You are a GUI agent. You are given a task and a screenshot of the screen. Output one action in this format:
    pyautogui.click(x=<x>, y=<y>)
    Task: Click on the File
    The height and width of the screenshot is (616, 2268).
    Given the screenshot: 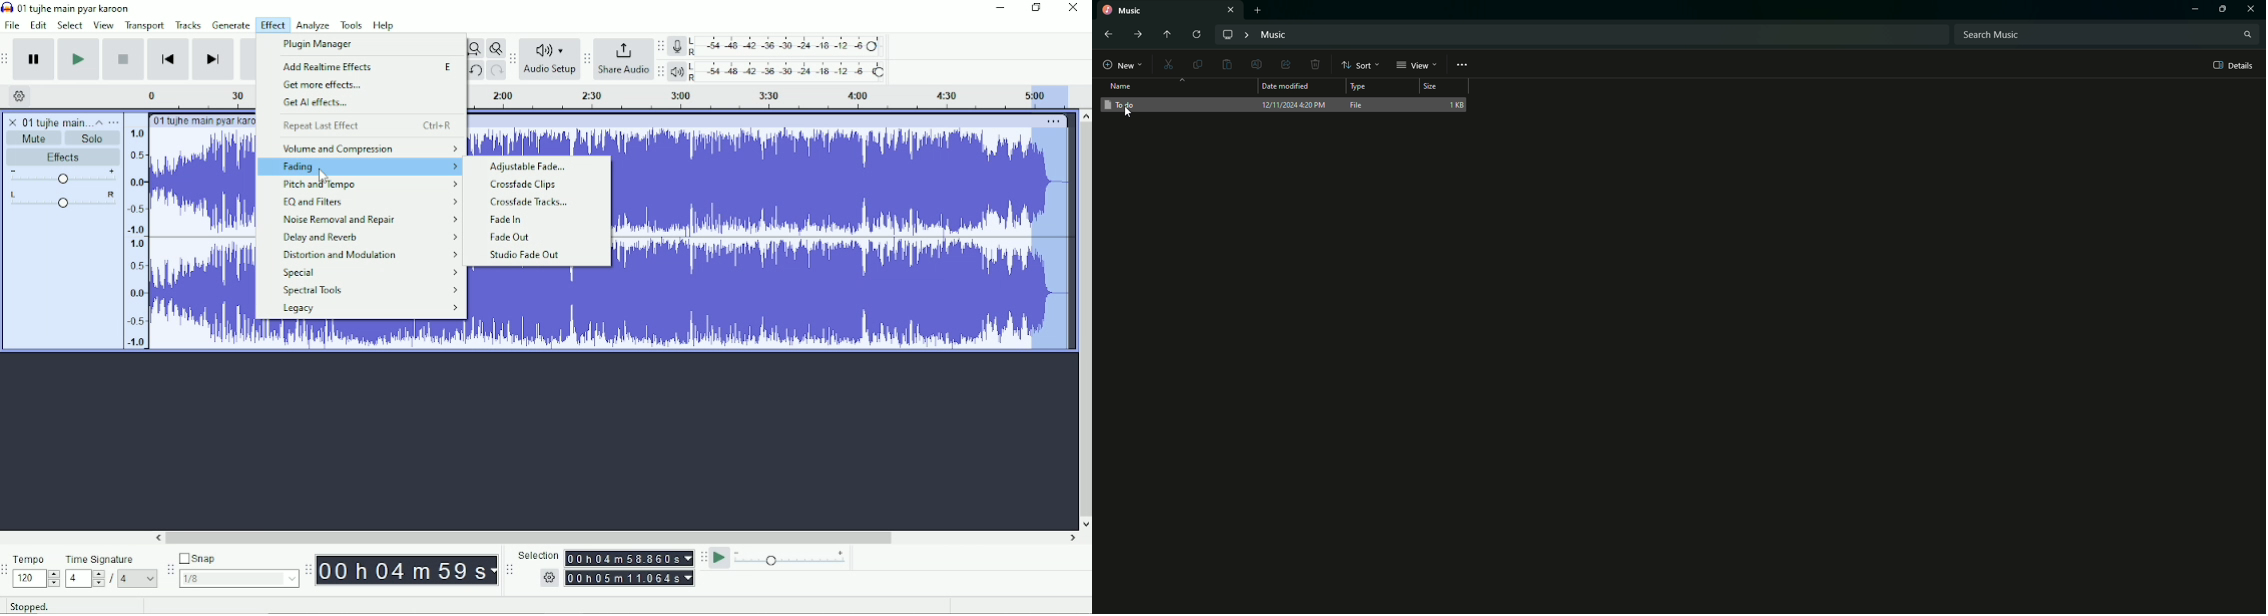 What is the action you would take?
    pyautogui.click(x=1359, y=105)
    